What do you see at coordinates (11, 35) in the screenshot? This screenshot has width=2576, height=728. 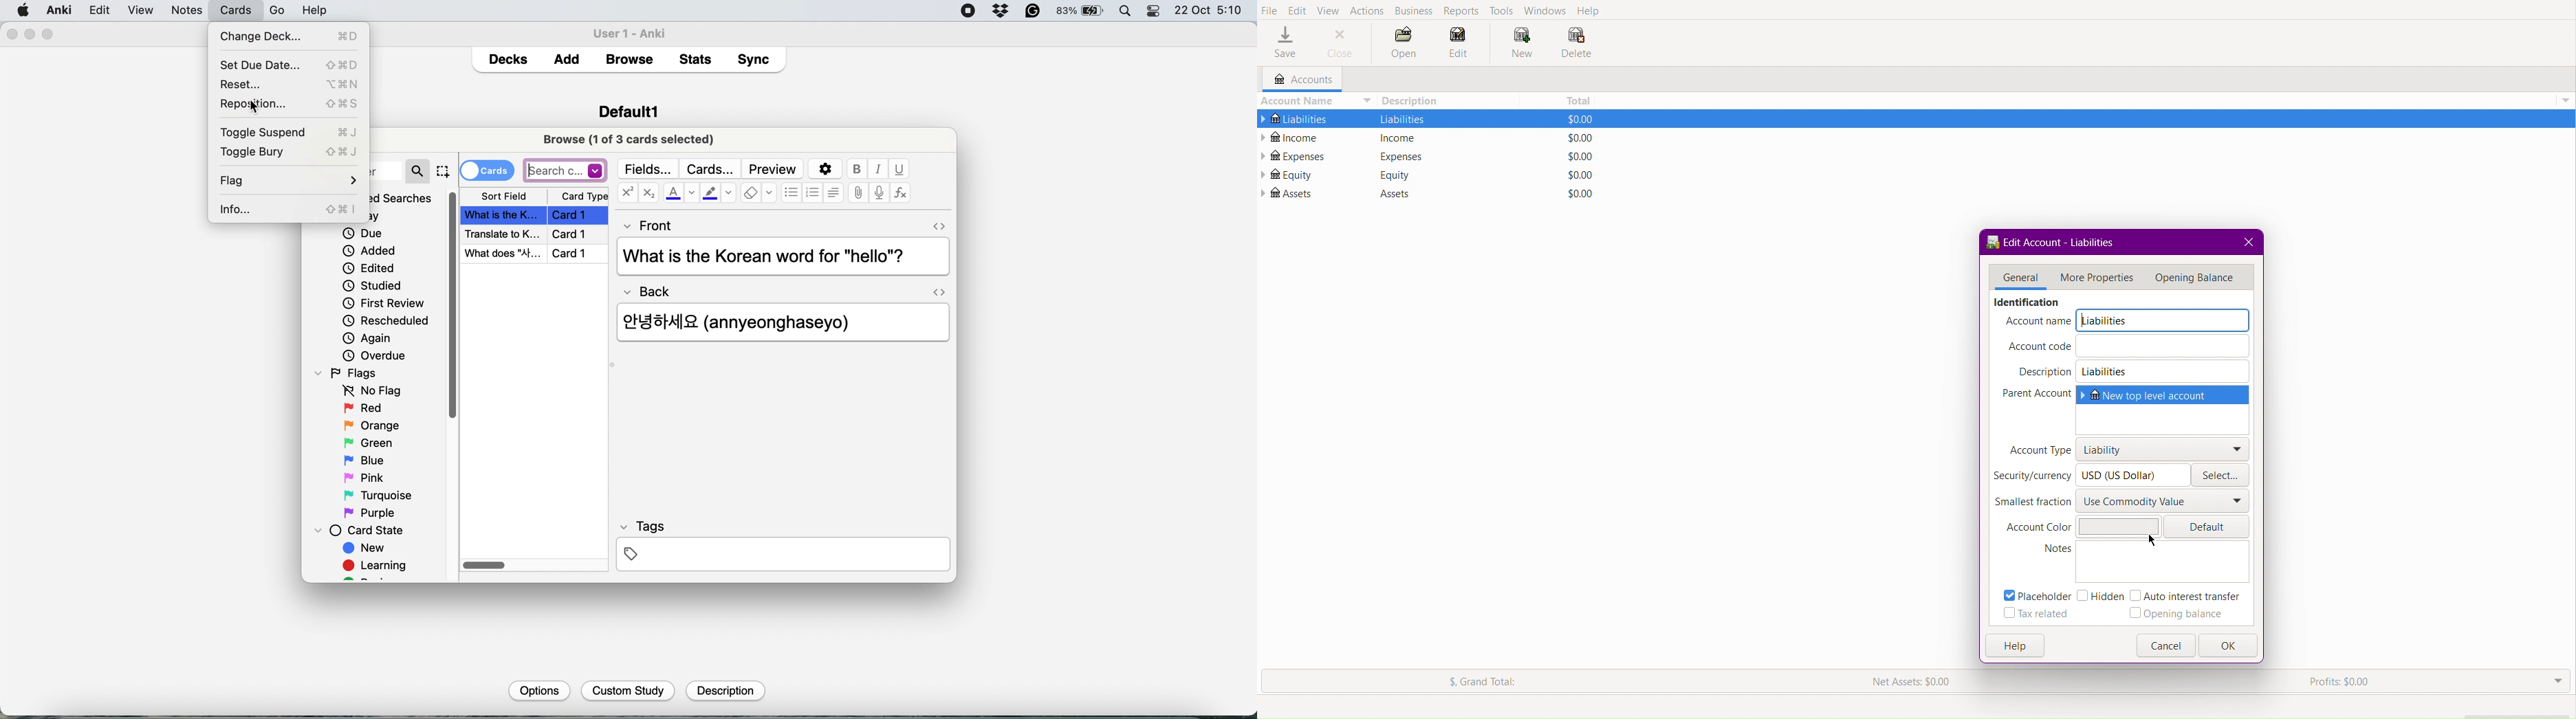 I see `close` at bounding box center [11, 35].